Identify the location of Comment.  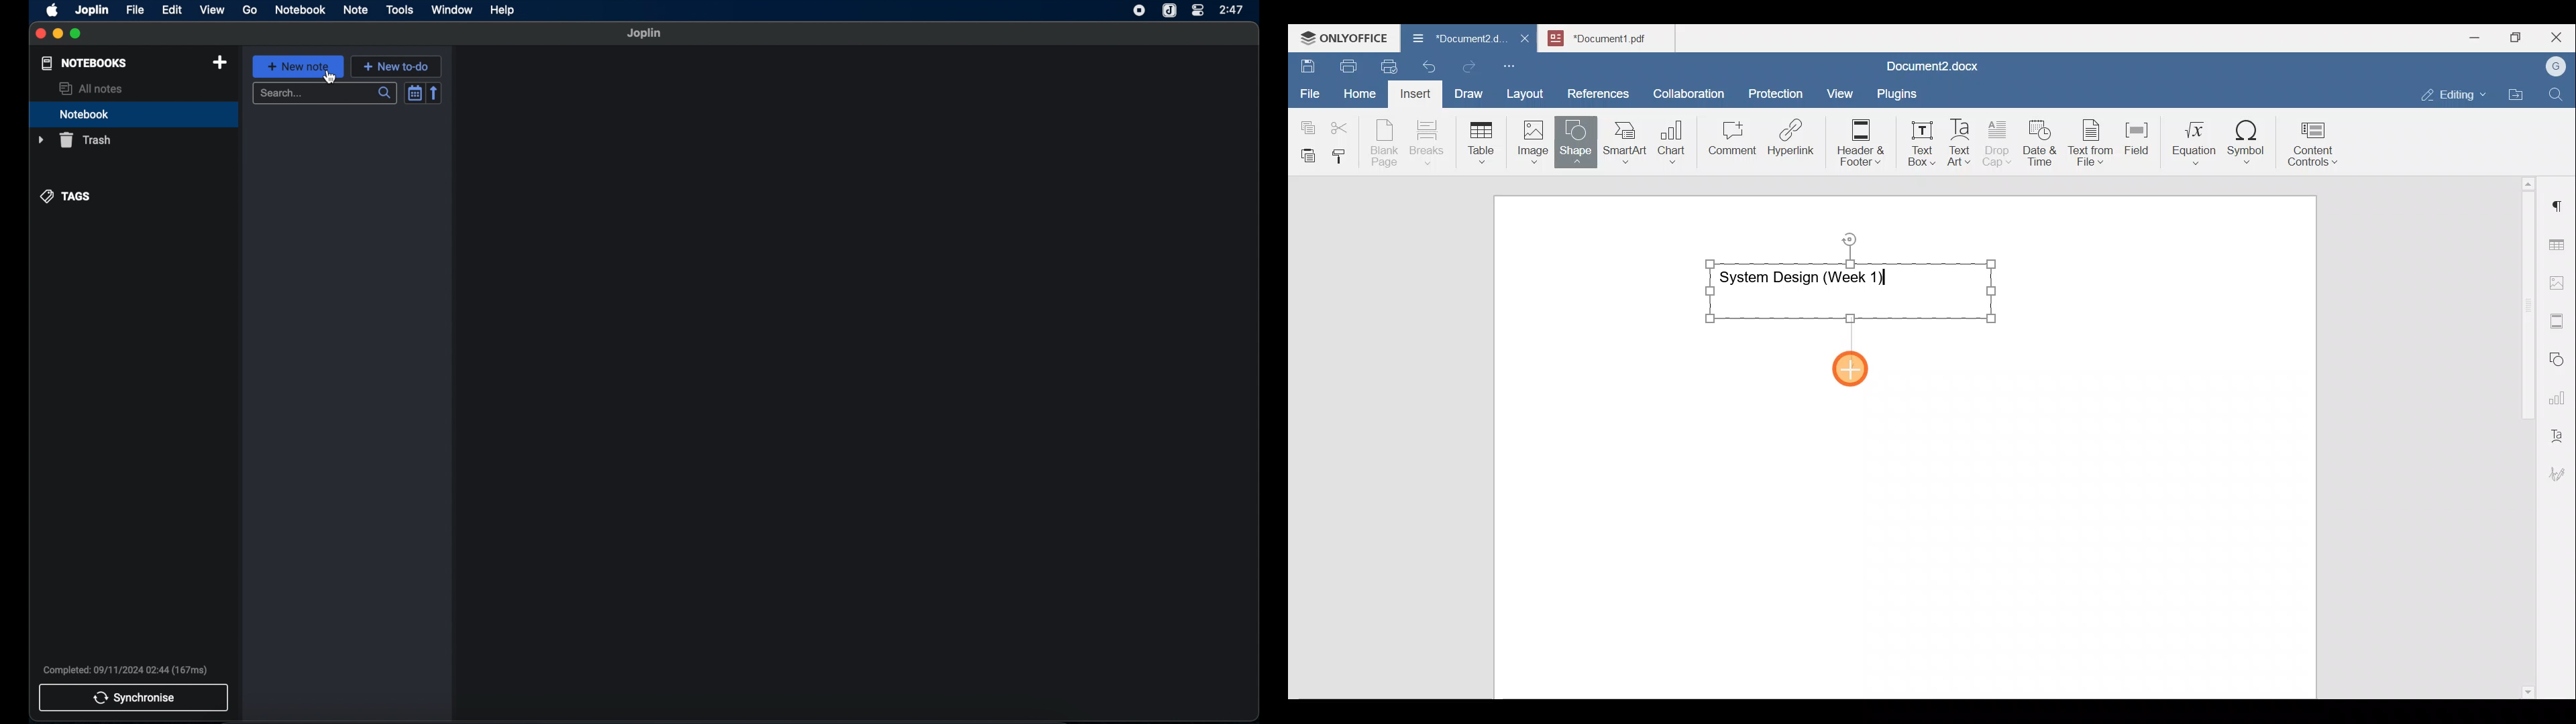
(1728, 141).